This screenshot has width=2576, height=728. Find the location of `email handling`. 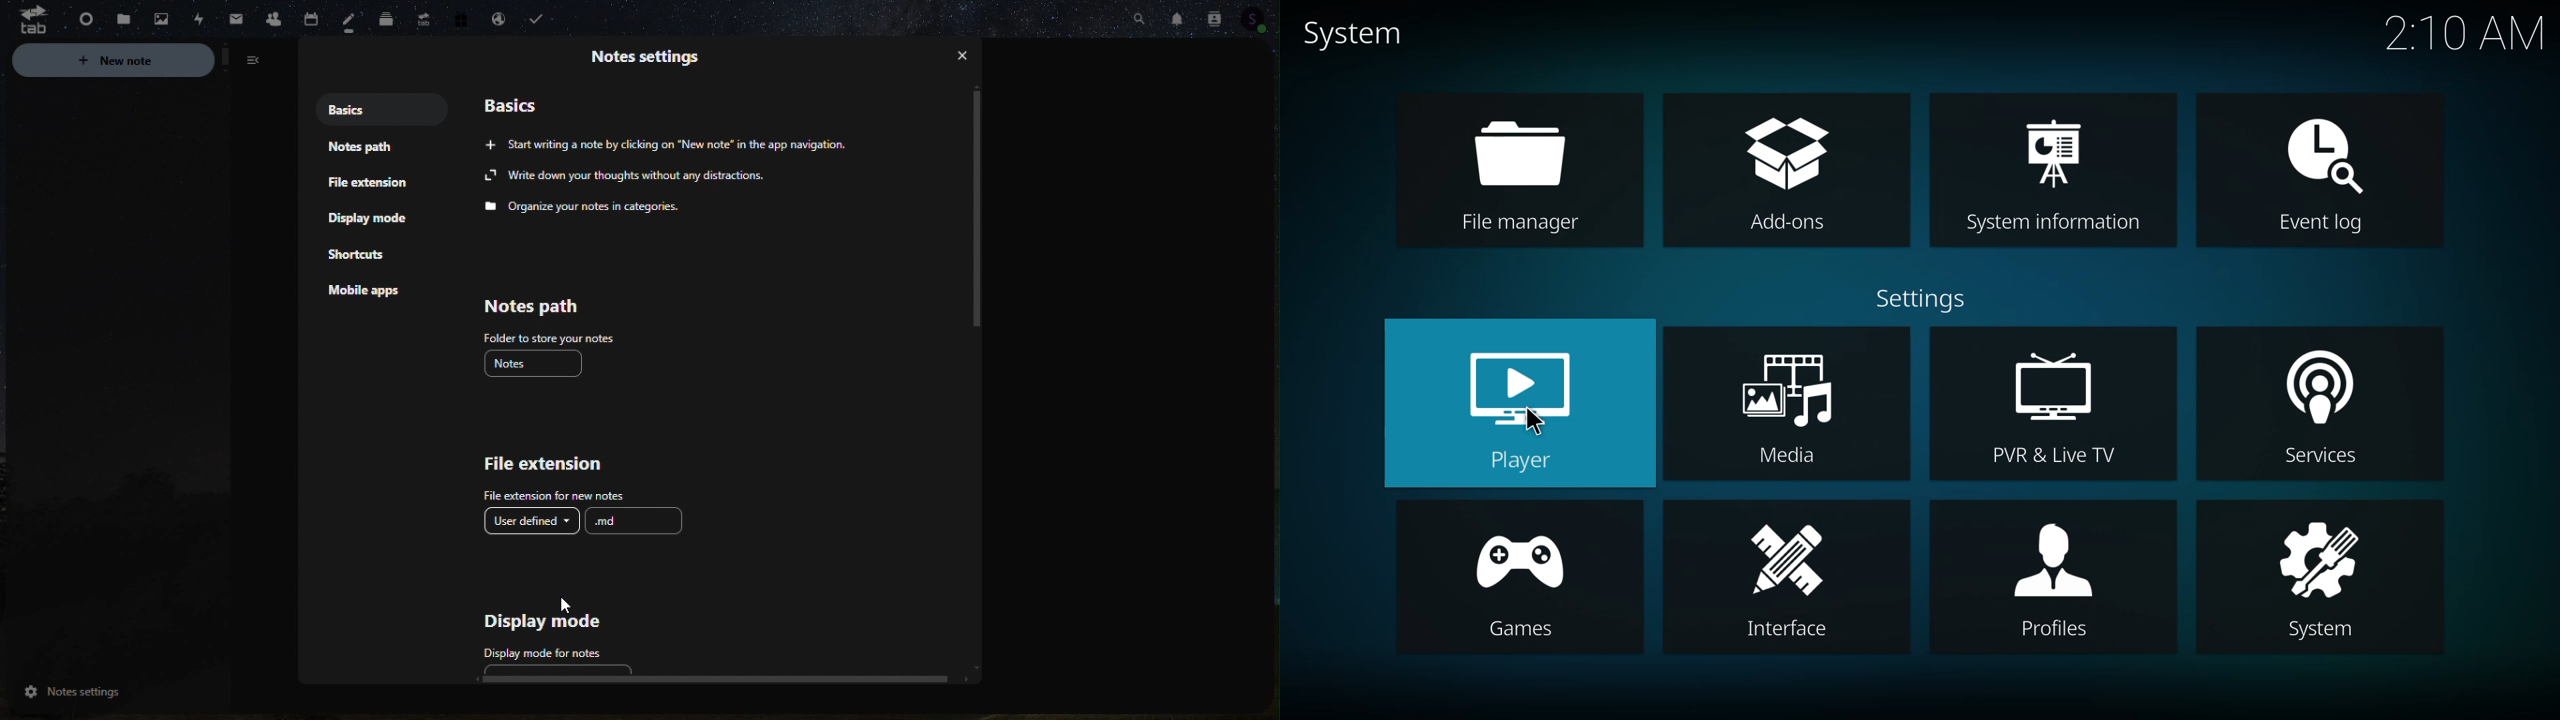

email handling is located at coordinates (494, 17).